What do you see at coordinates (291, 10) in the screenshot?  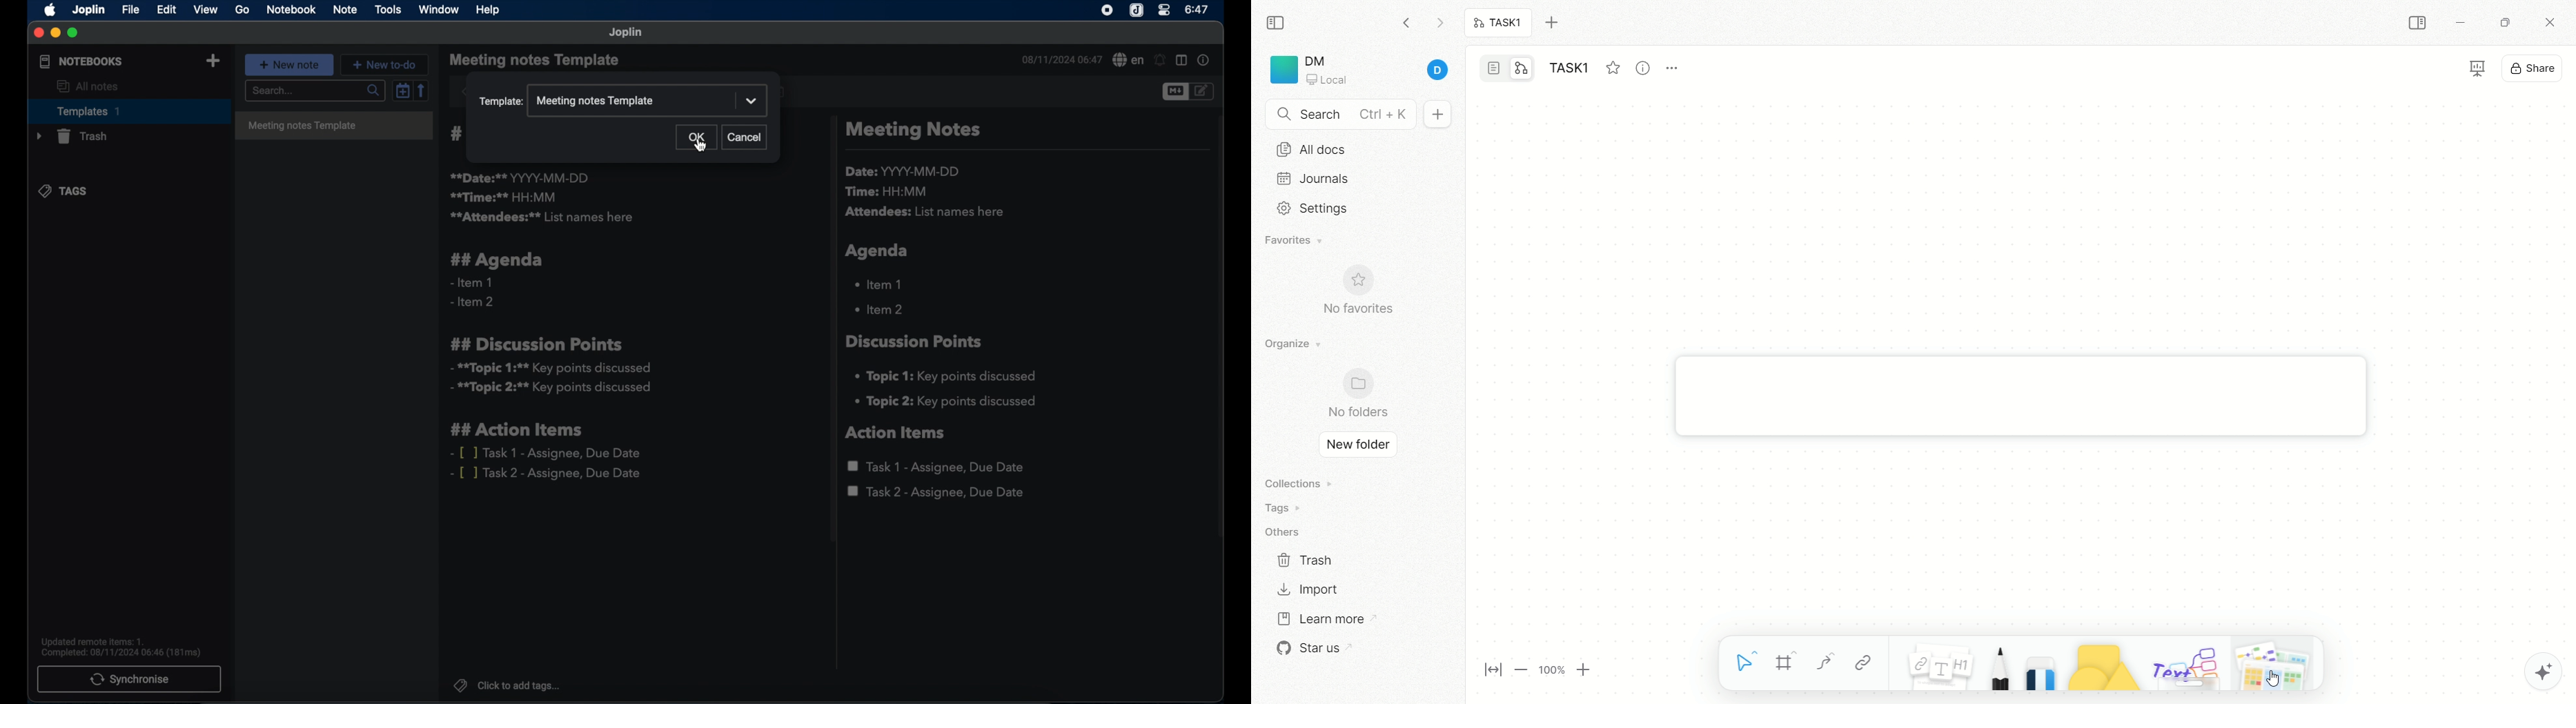 I see `notebook` at bounding box center [291, 10].